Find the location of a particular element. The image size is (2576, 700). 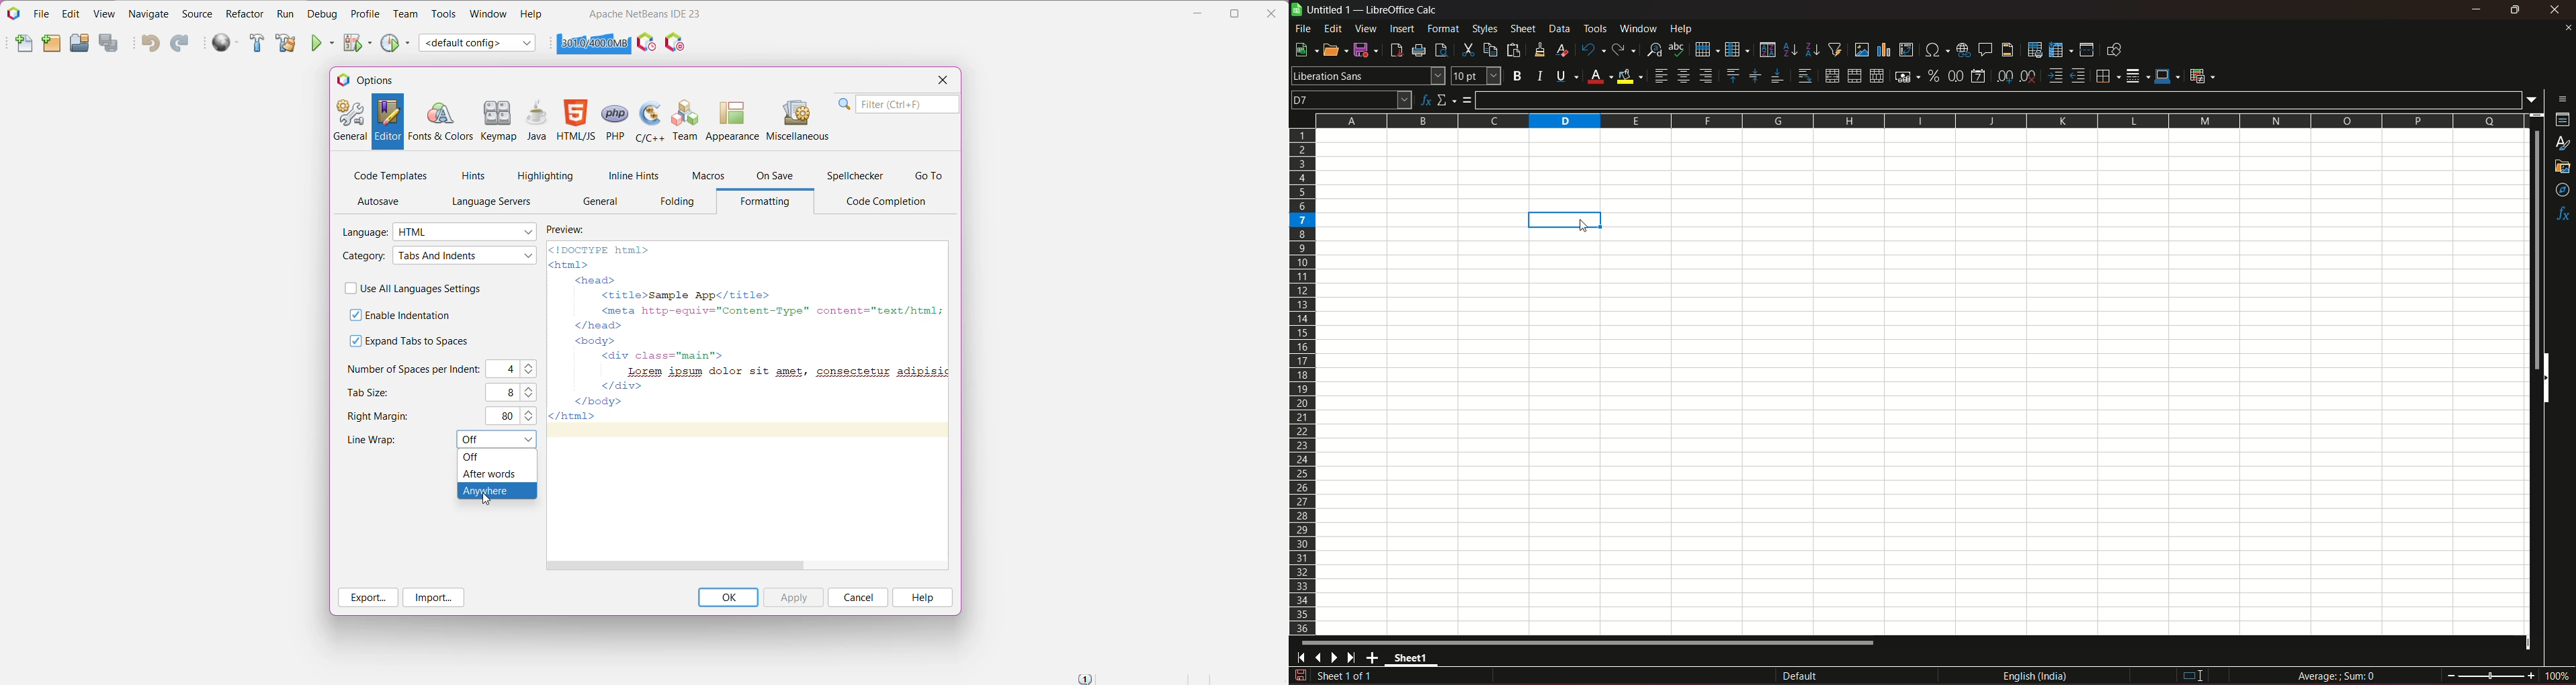

tools is located at coordinates (1596, 28).